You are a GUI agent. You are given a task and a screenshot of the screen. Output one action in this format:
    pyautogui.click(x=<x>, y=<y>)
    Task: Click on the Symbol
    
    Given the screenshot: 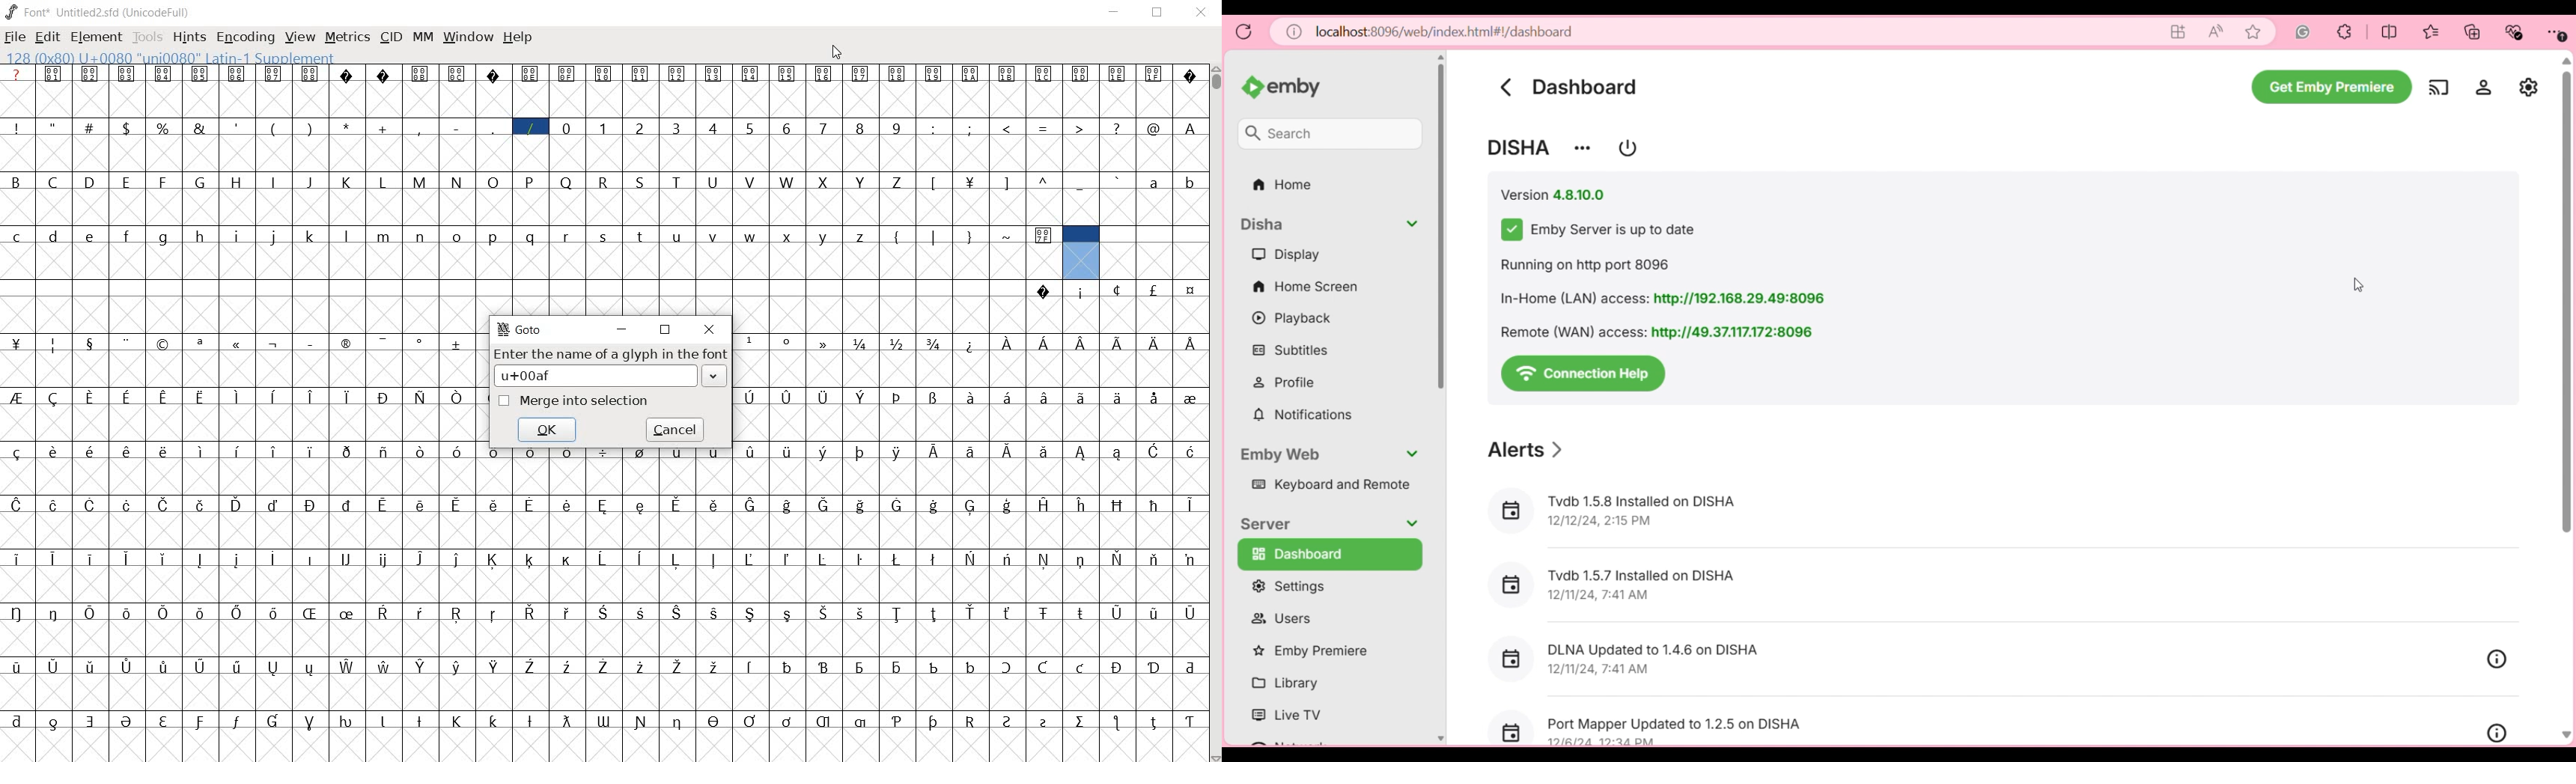 What is the action you would take?
    pyautogui.click(x=128, y=396)
    